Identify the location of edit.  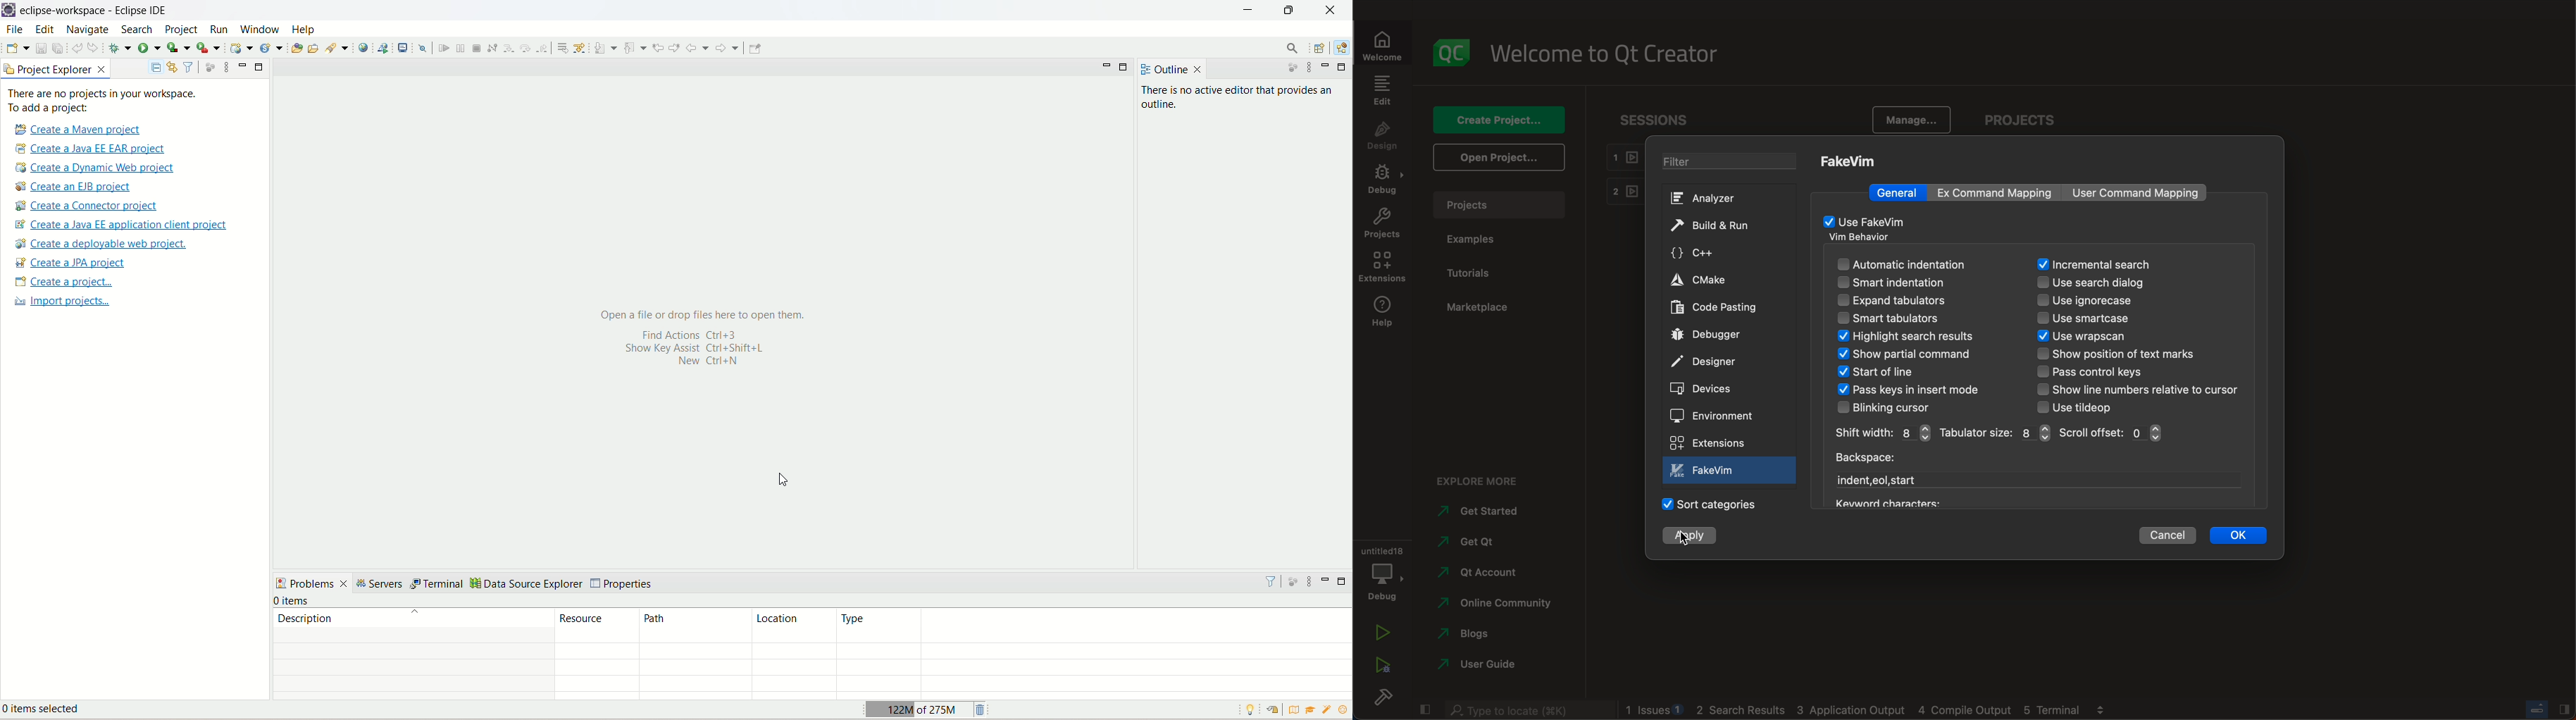
(44, 30).